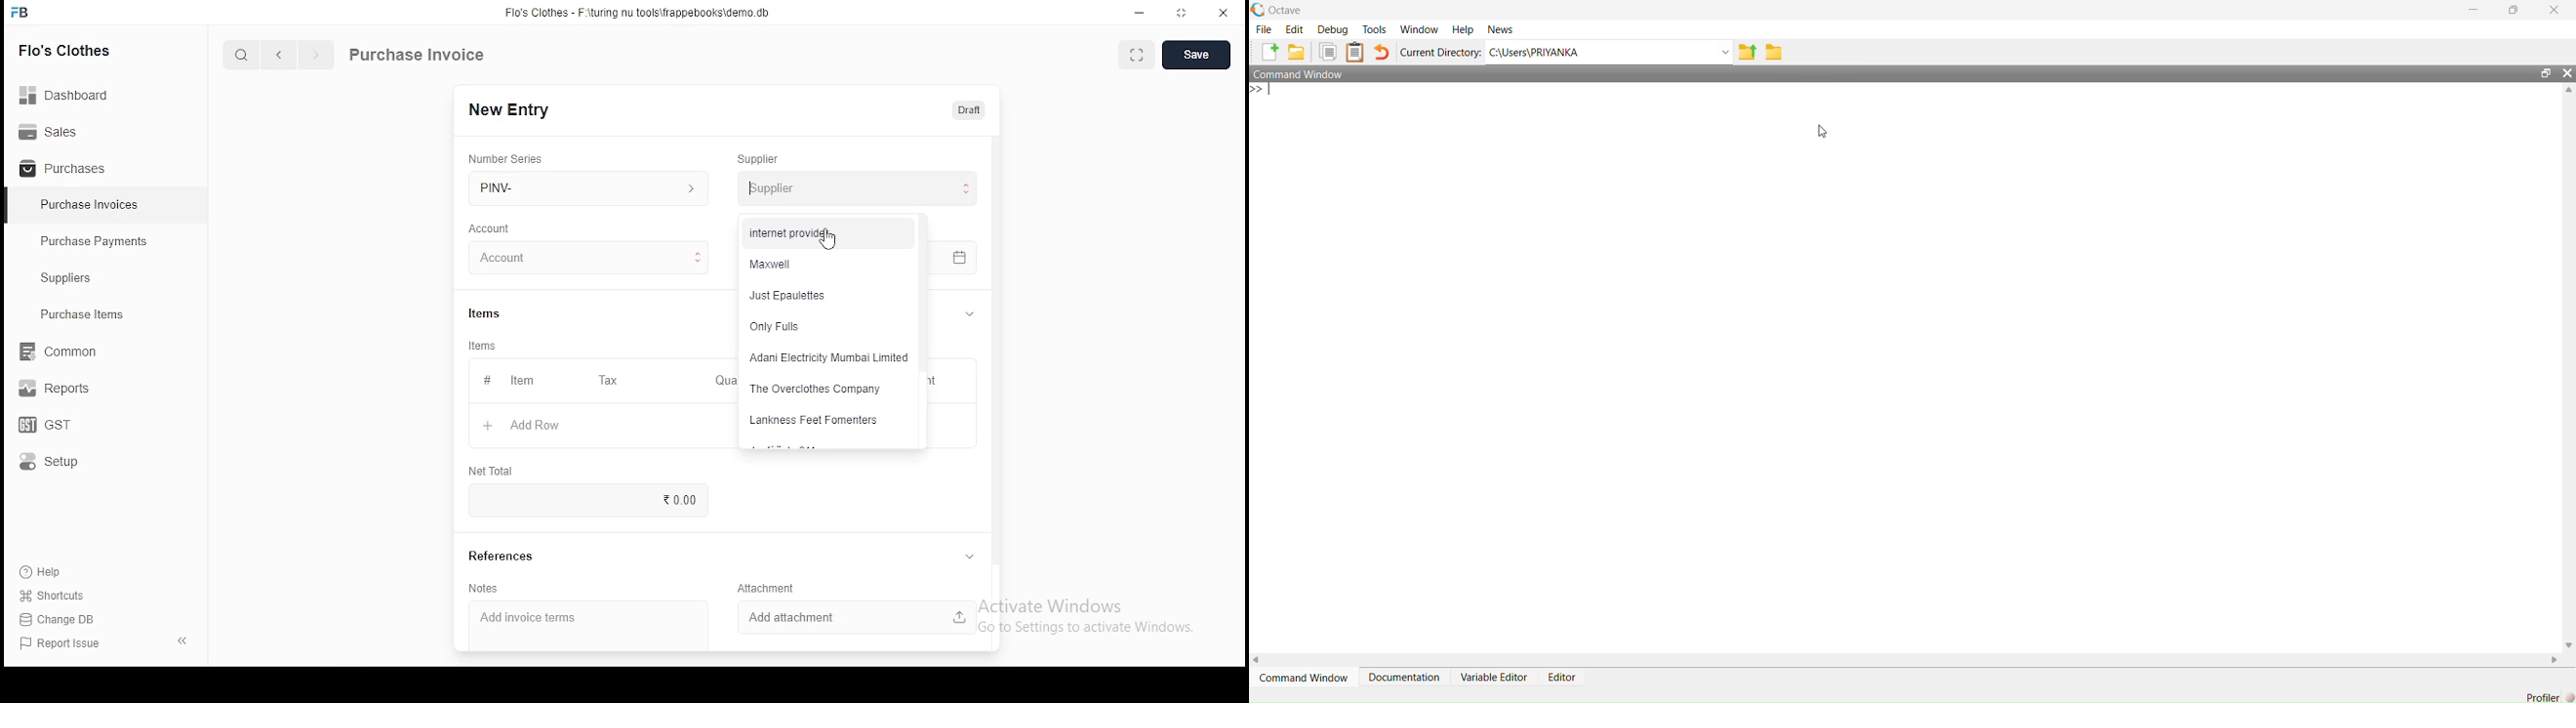  I want to click on draft, so click(969, 109).